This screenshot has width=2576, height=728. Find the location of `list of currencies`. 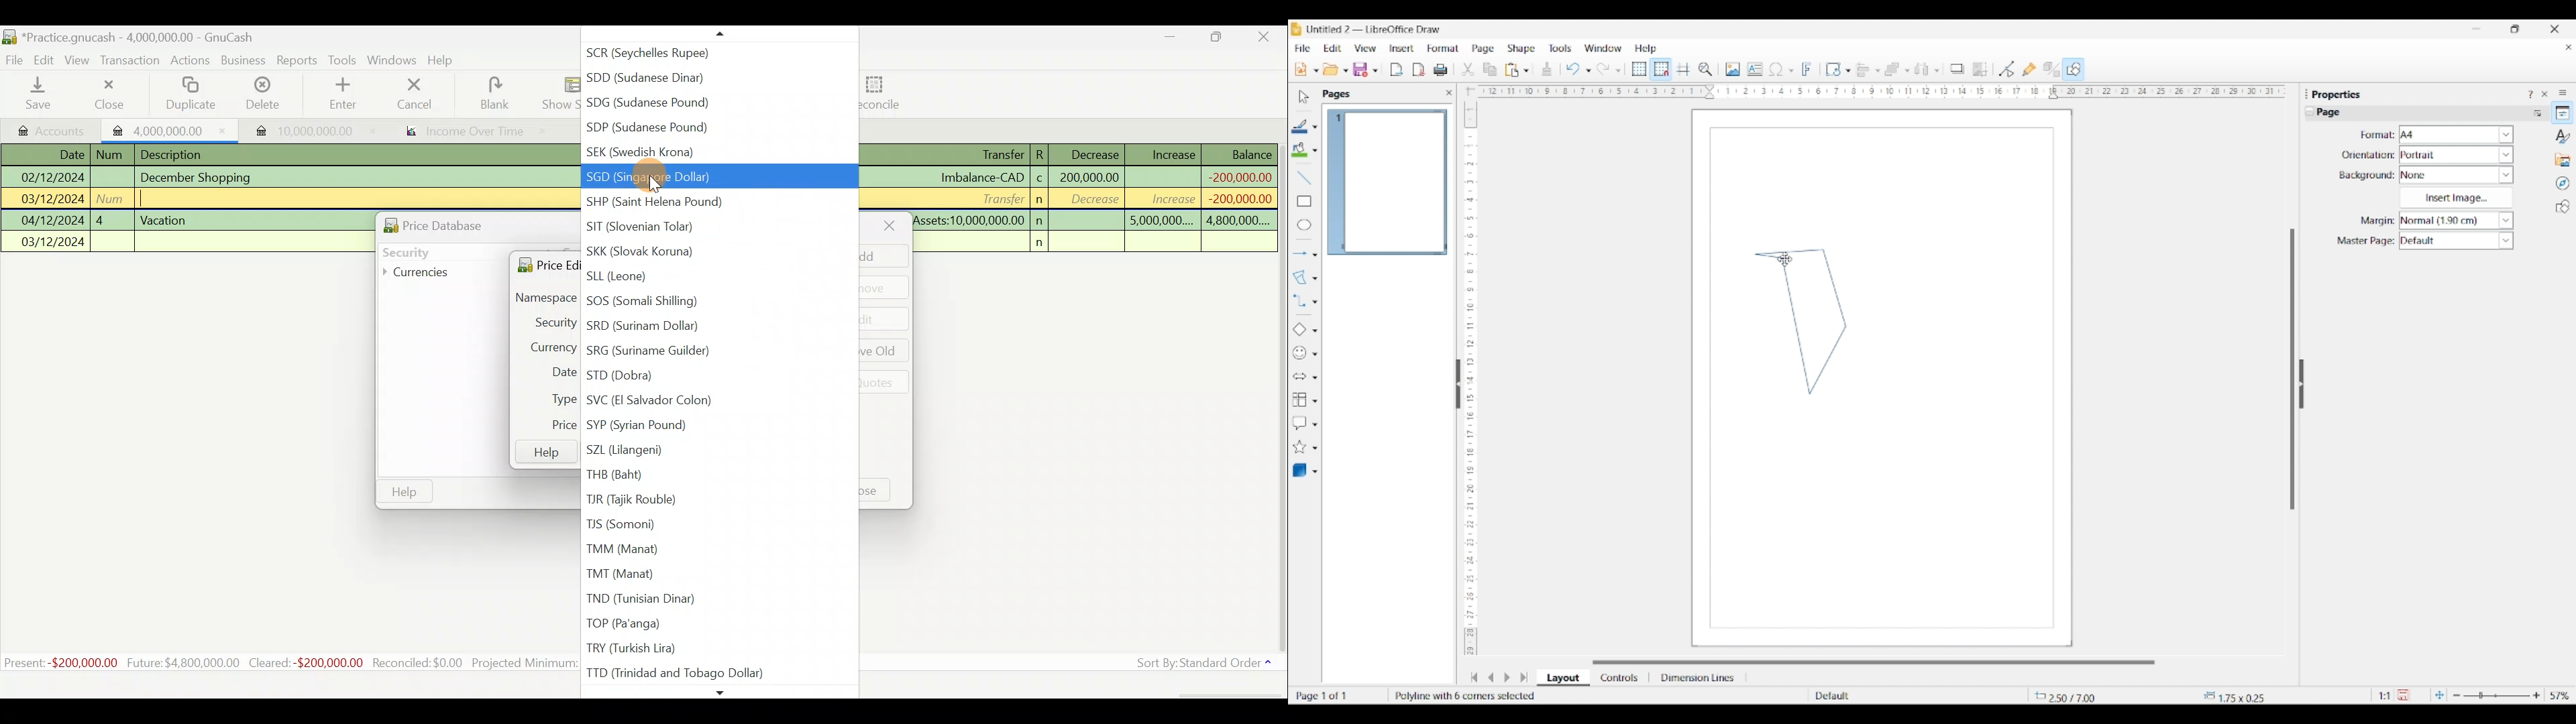

list of currencies is located at coordinates (716, 441).